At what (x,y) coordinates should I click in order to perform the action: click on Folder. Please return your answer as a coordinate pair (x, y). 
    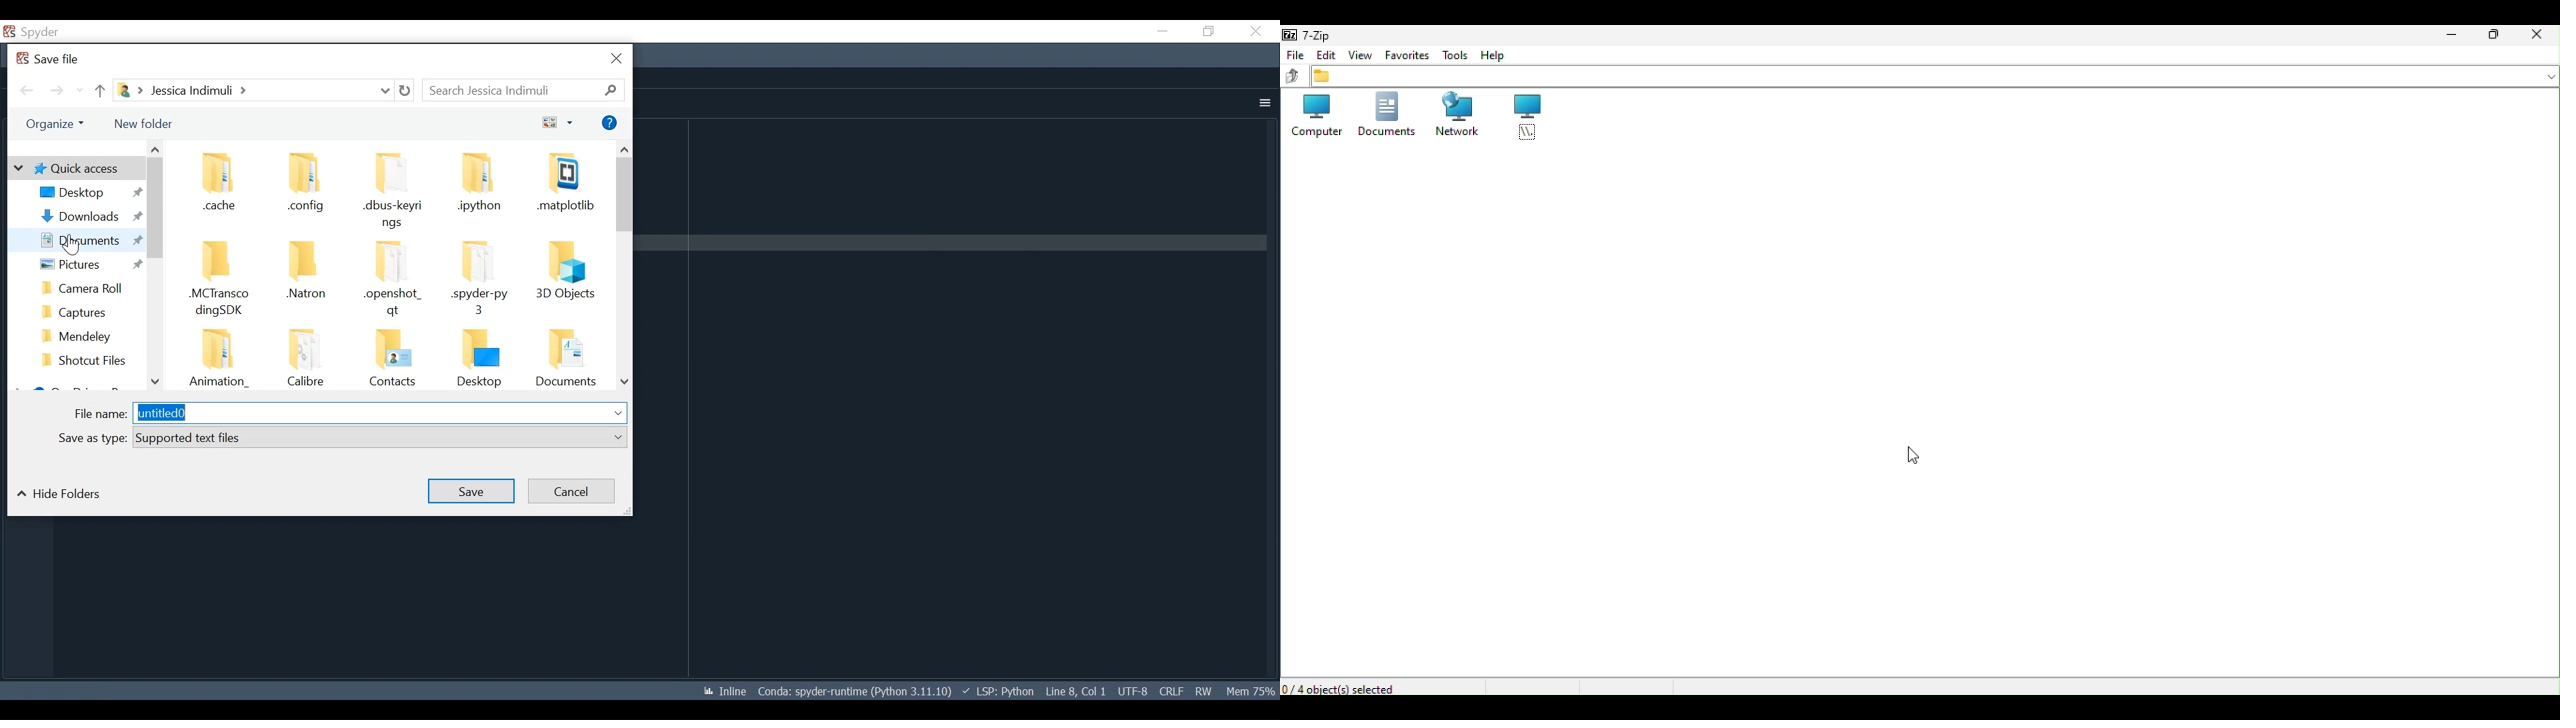
    Looking at the image, I should click on (566, 359).